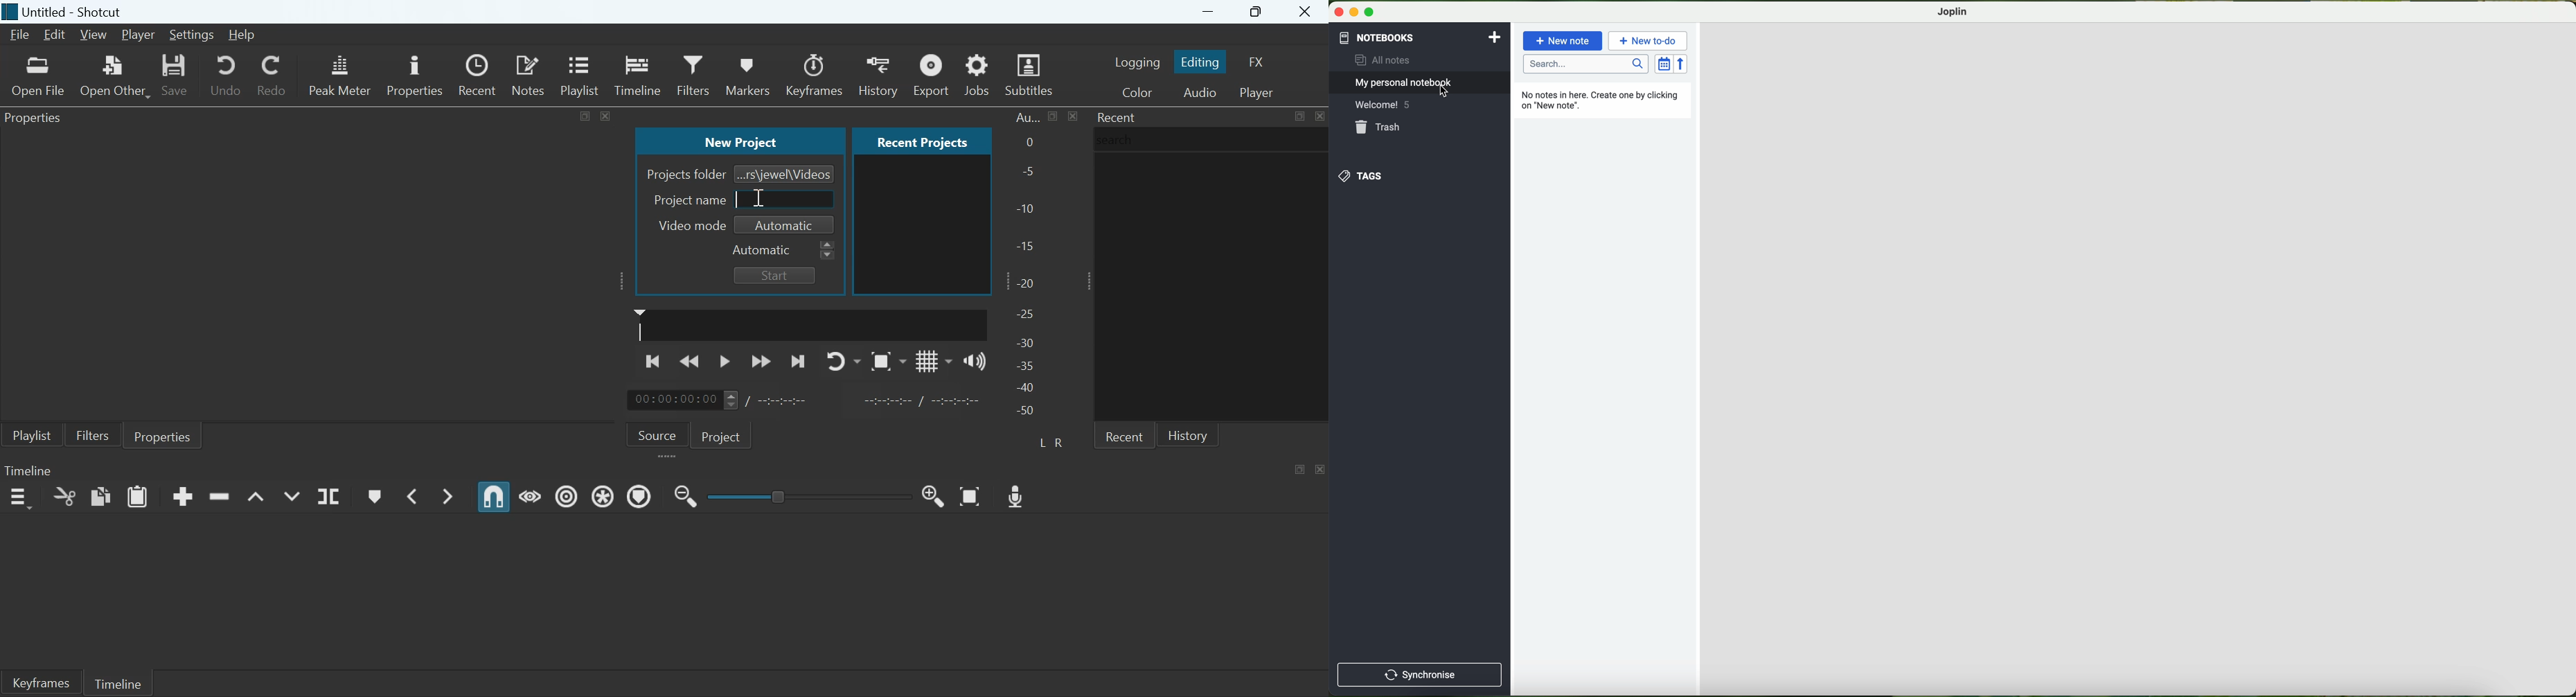 The image size is (2576, 700). Describe the element at coordinates (922, 141) in the screenshot. I see `Recent projects` at that location.